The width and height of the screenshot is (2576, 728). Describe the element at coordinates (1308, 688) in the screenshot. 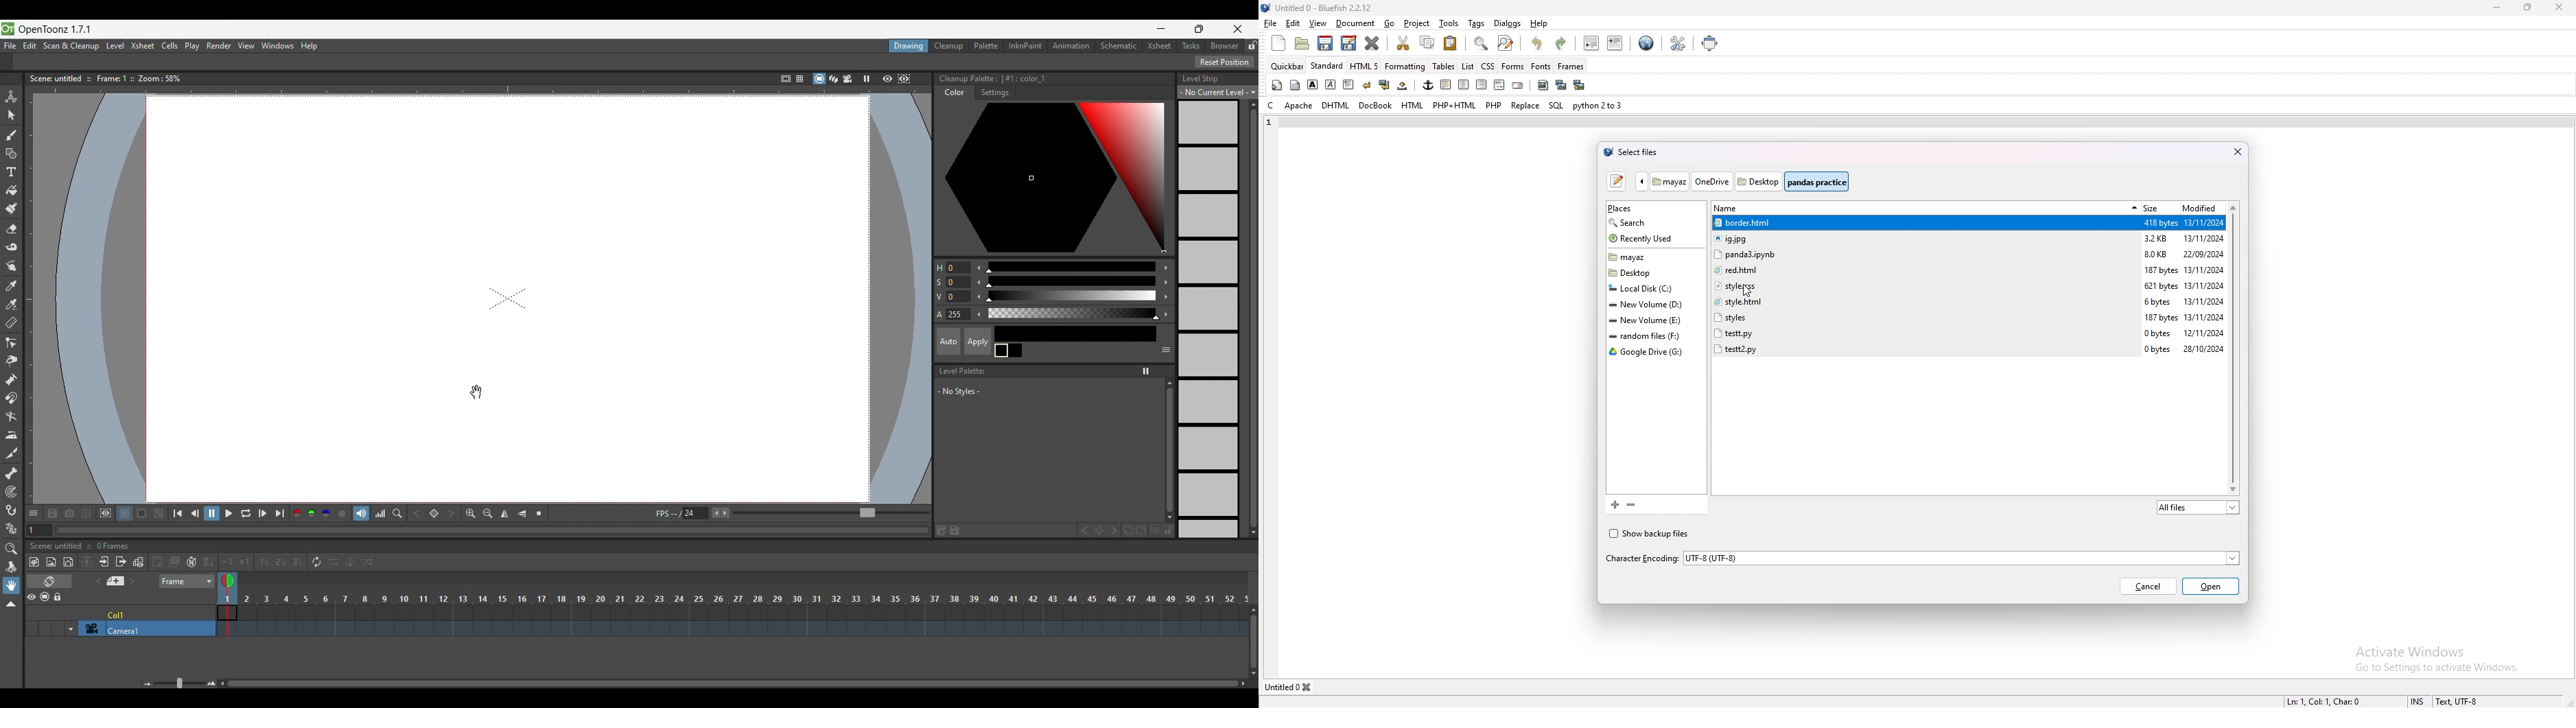

I see `close tab` at that location.